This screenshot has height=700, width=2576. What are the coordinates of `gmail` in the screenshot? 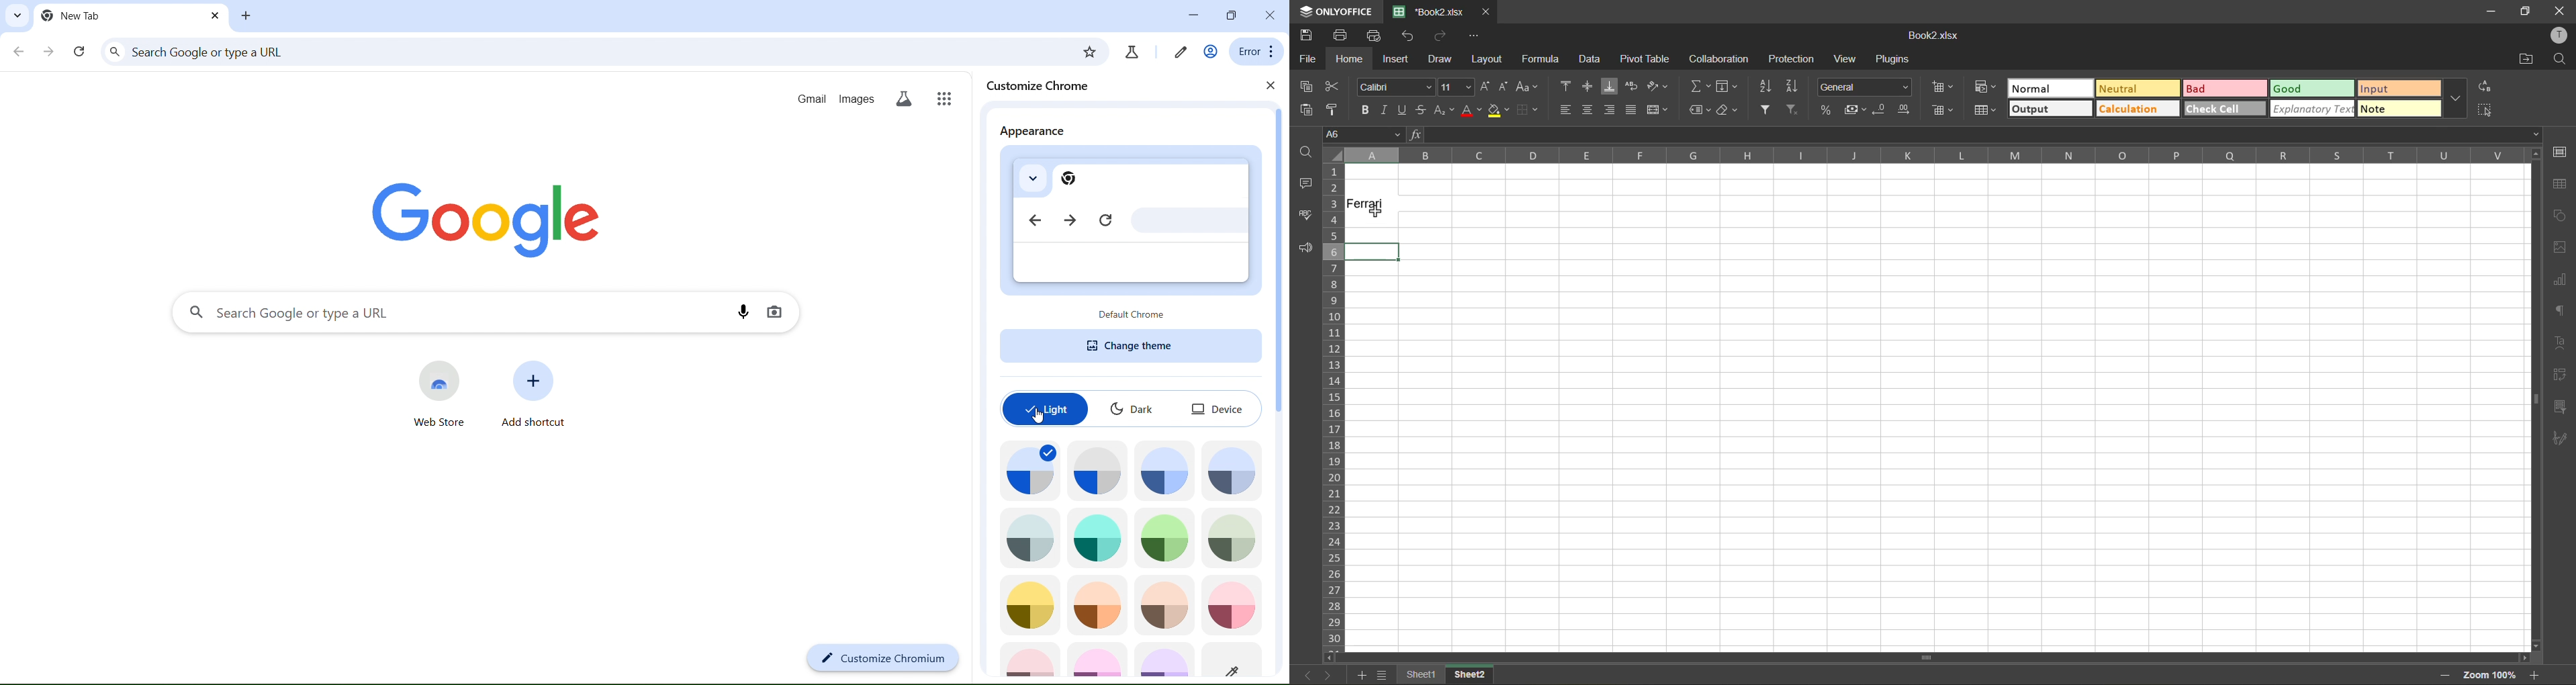 It's located at (813, 97).